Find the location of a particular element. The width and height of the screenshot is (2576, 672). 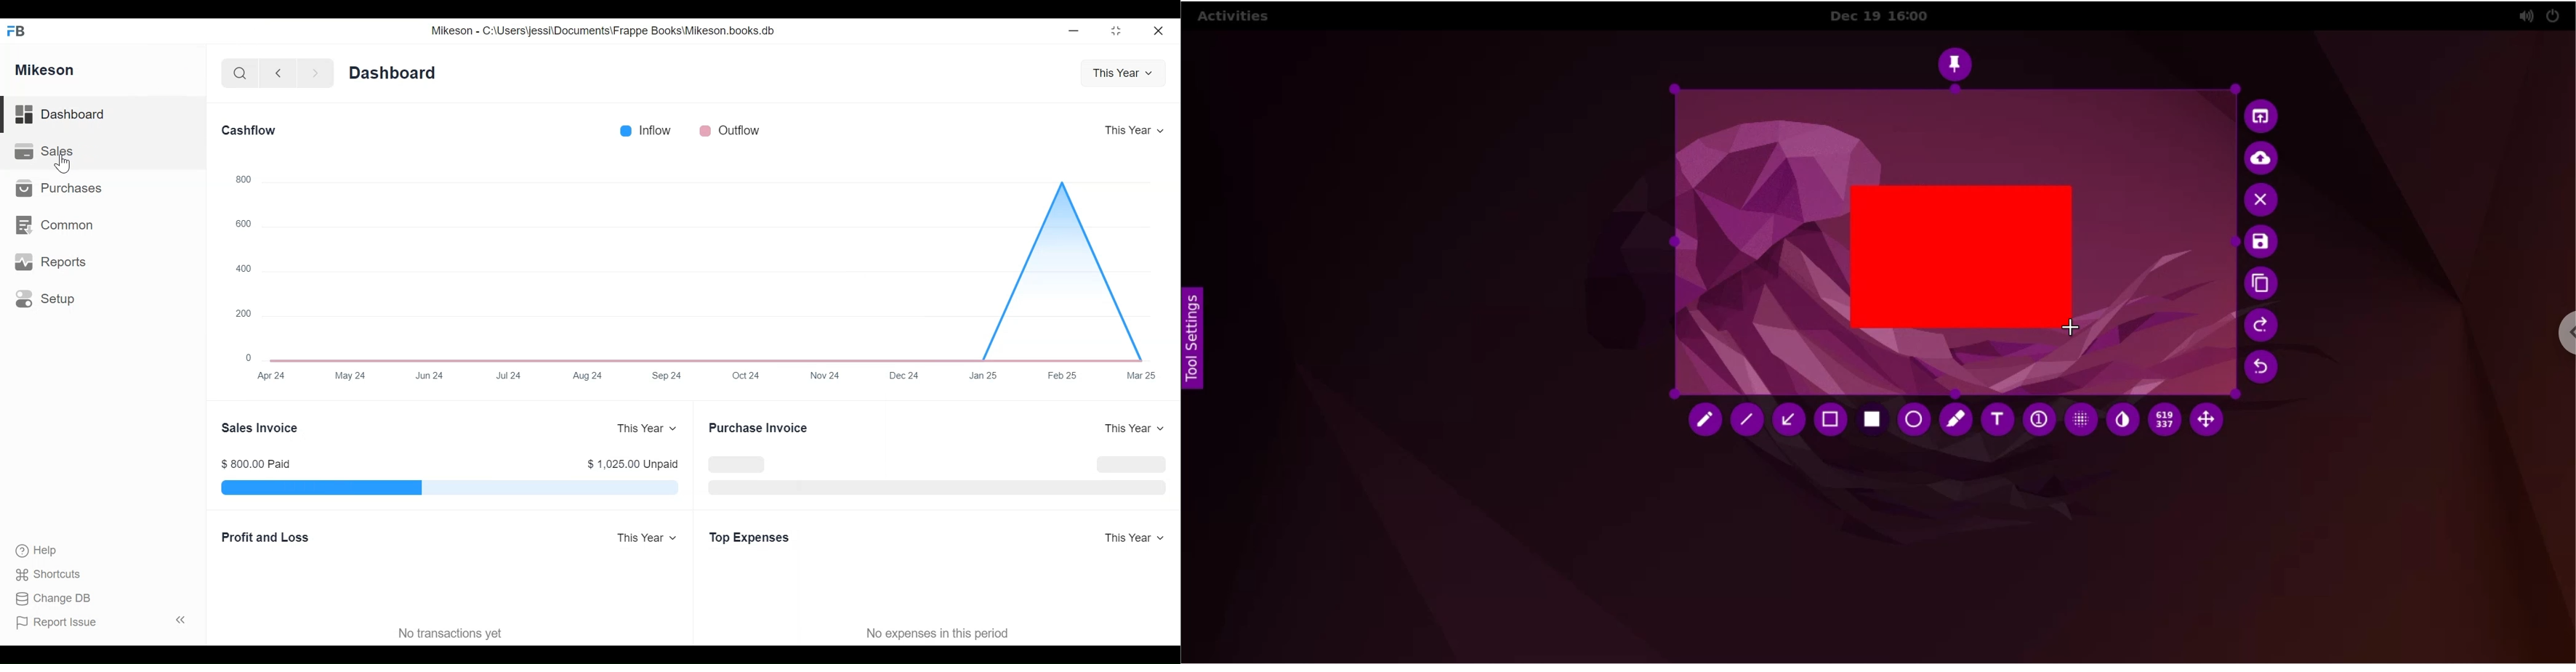

Purchase Invoice is located at coordinates (760, 429).